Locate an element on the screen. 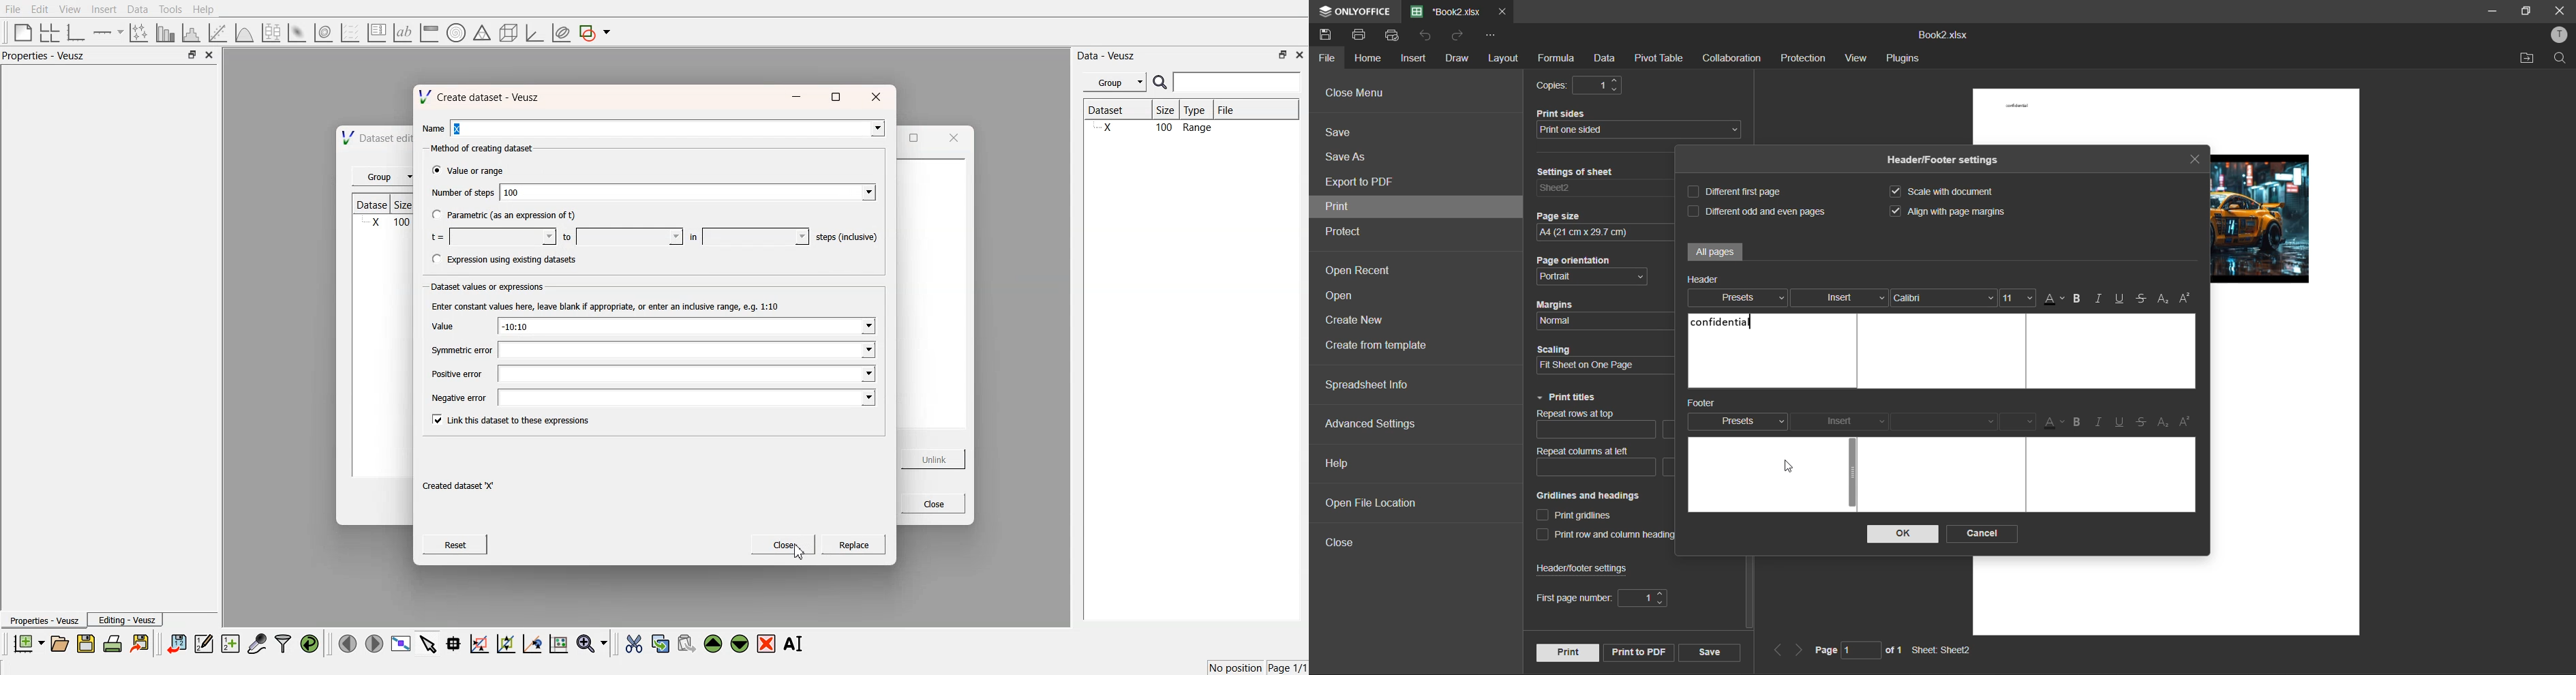  checkbox is located at coordinates (434, 214).